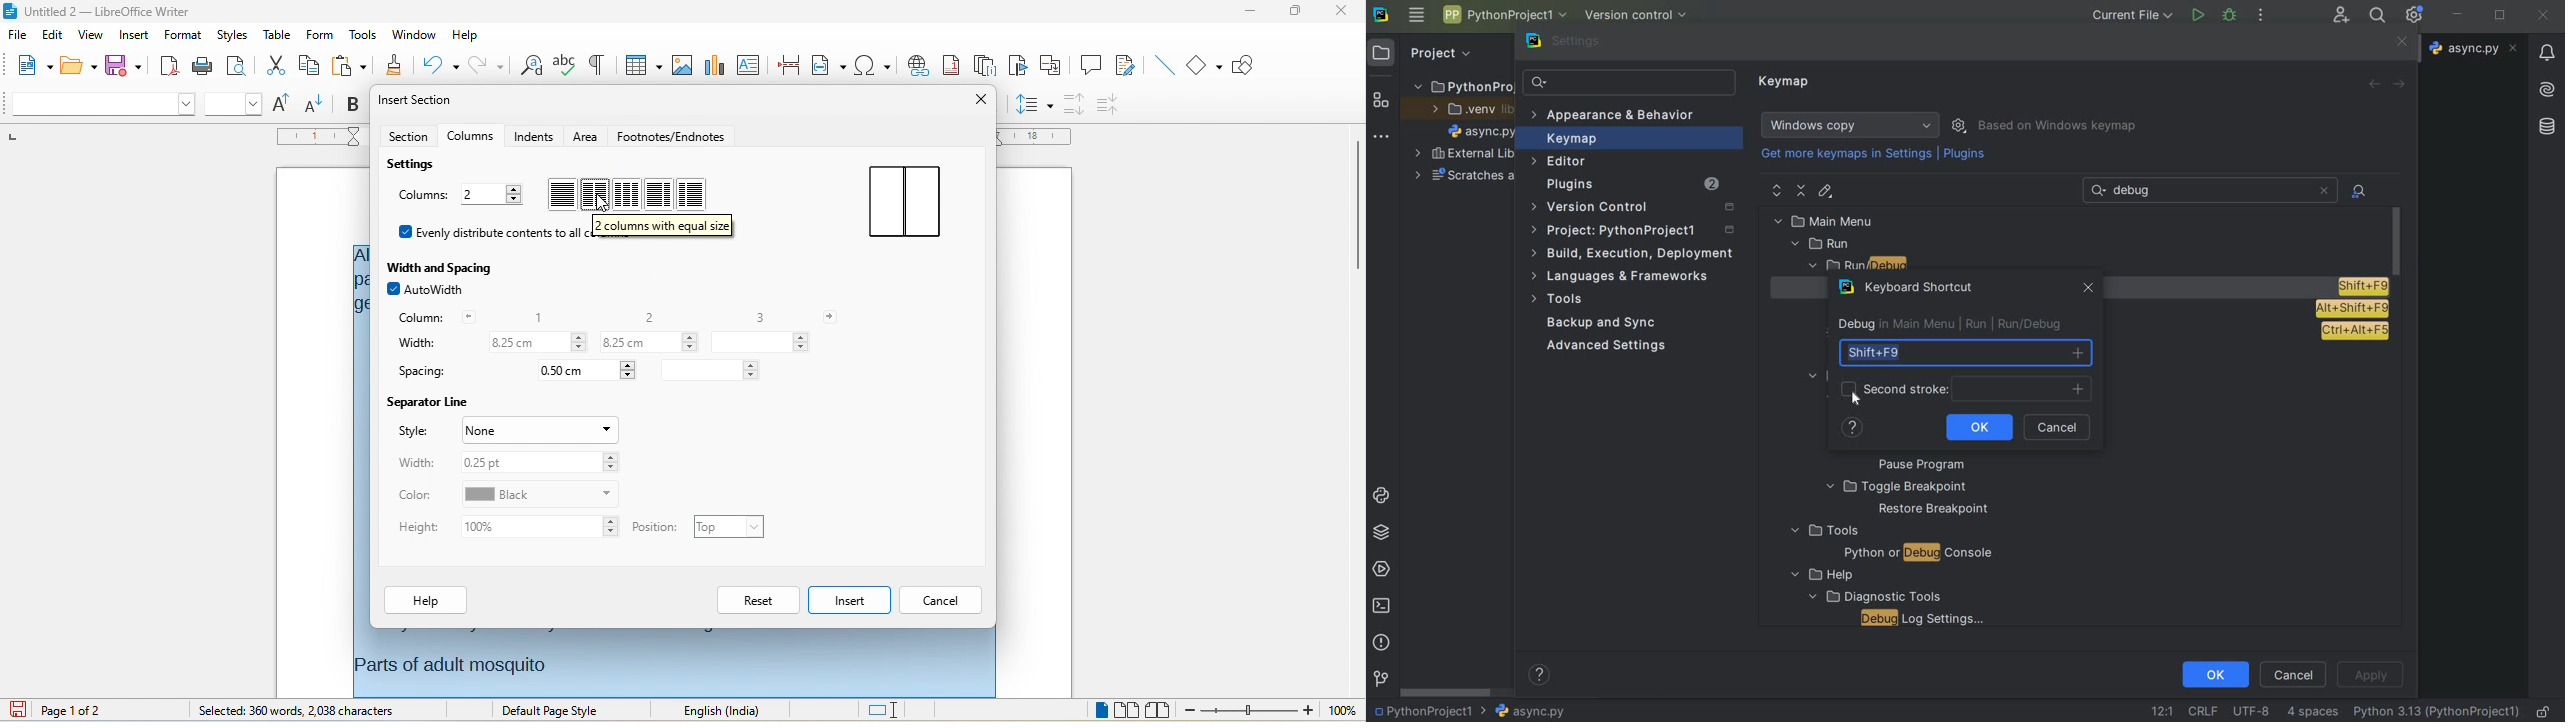 The height and width of the screenshot is (728, 2576). I want to click on version control, so click(1381, 679).